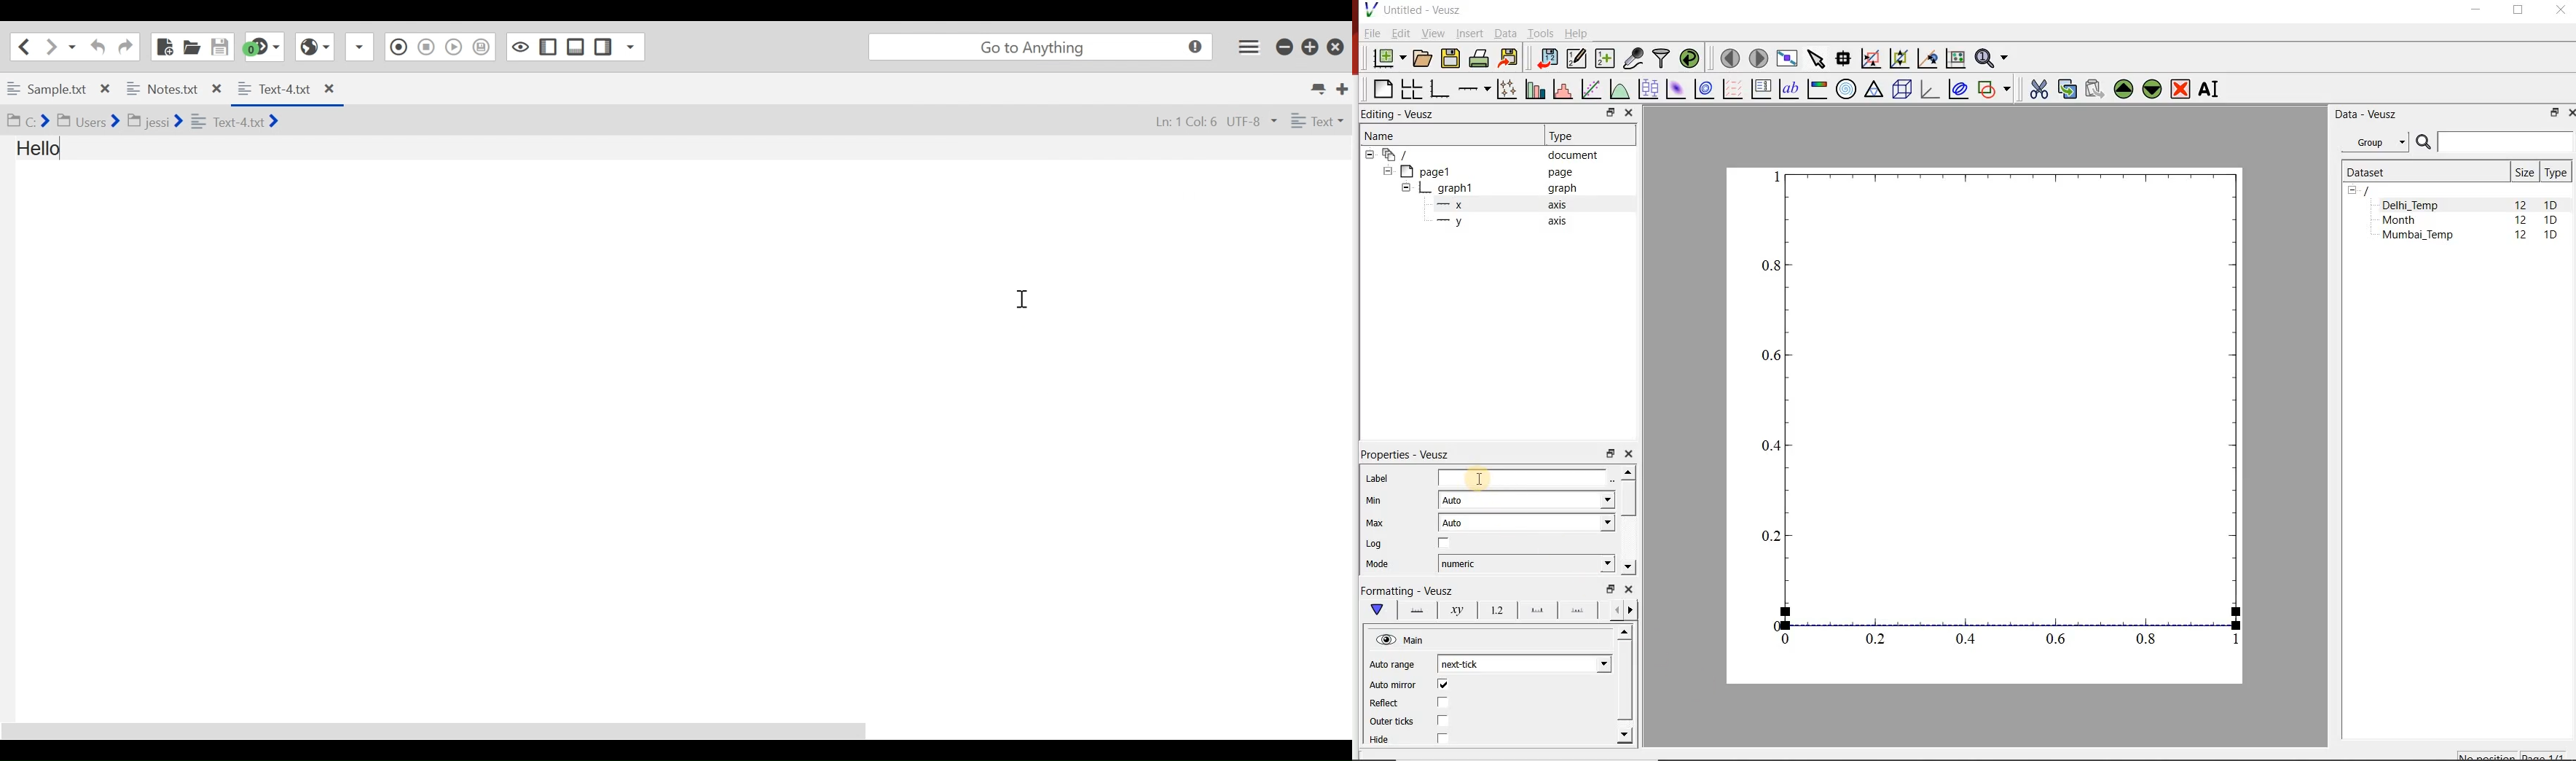 This screenshot has width=2576, height=784. I want to click on scrollbar, so click(1627, 520).